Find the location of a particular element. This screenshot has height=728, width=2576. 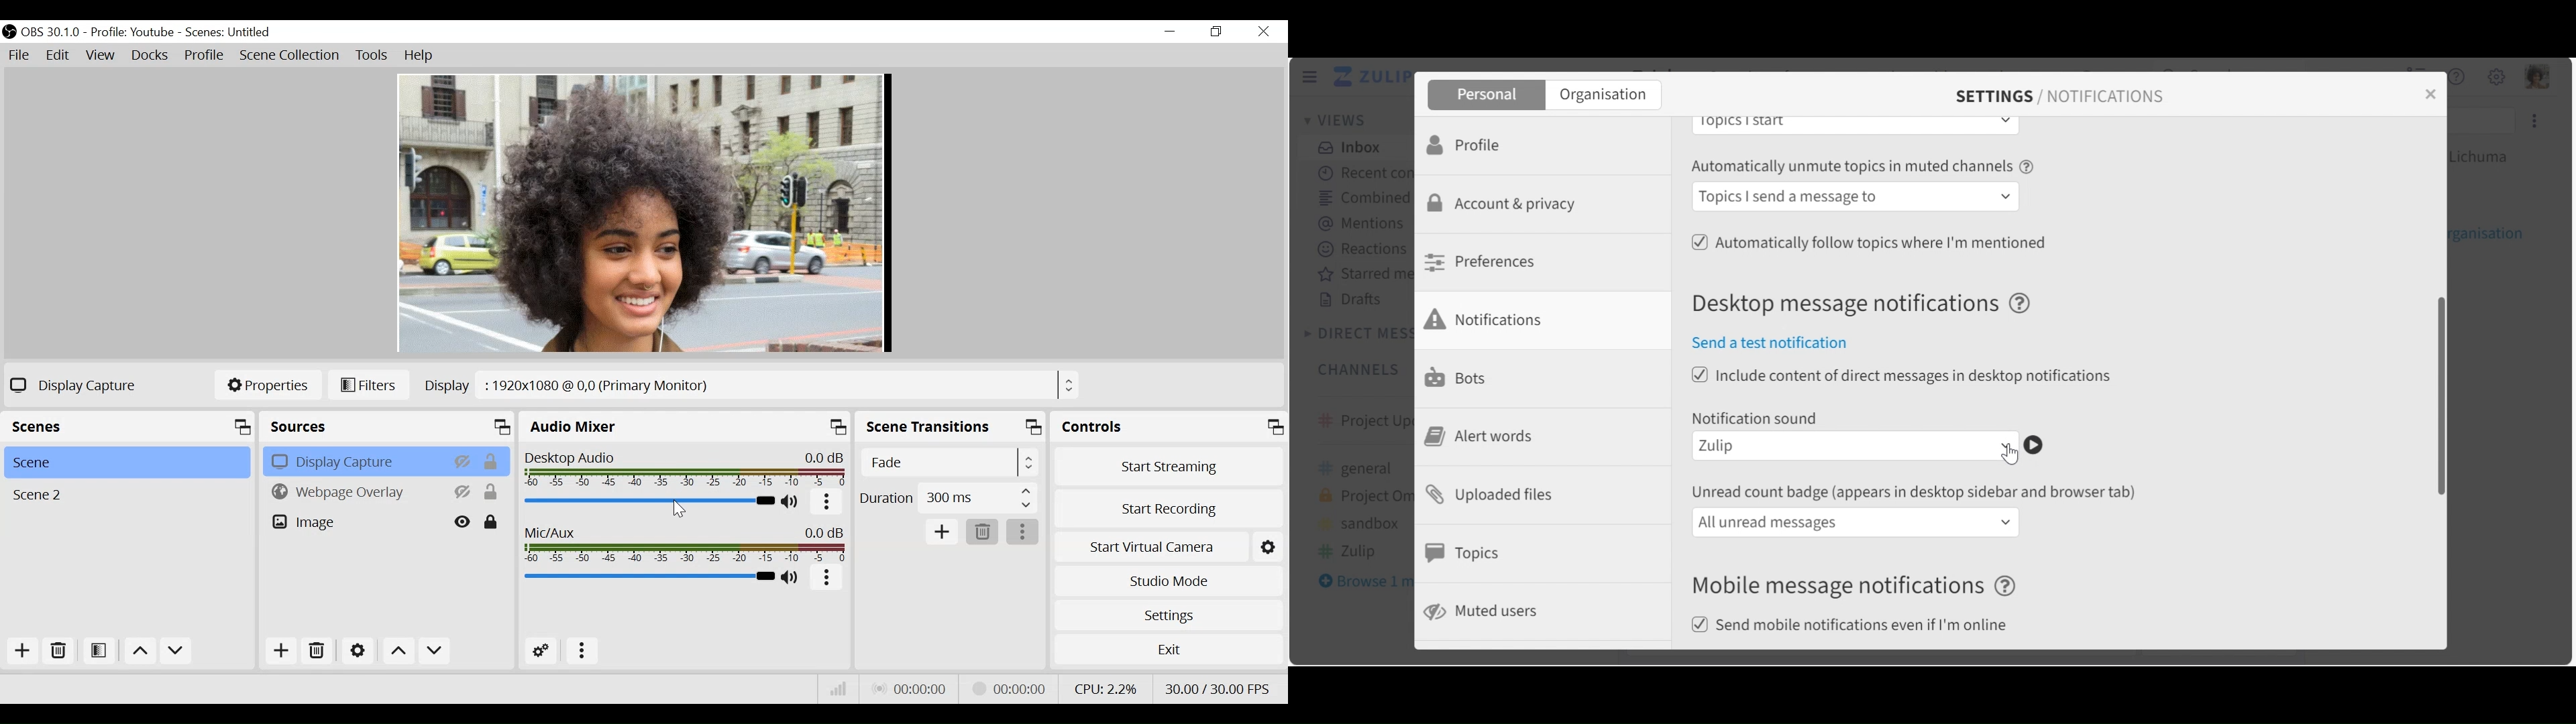

Properties is located at coordinates (266, 386).